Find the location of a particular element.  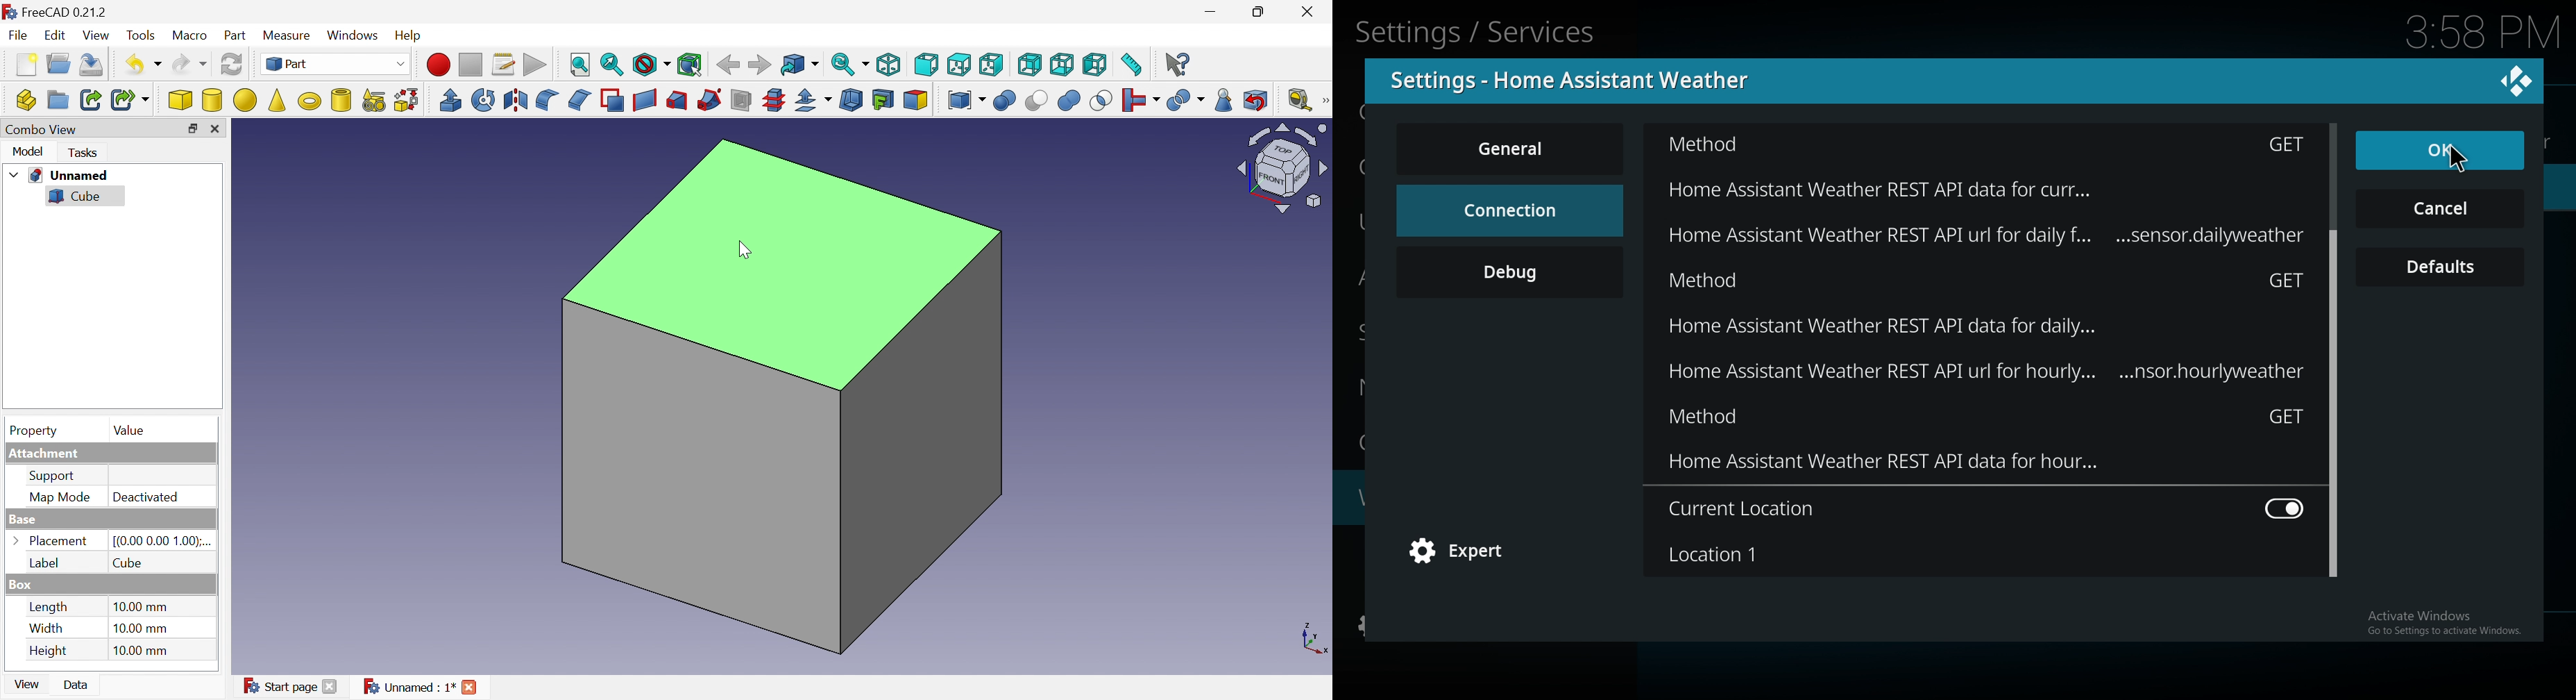

Shape builder is located at coordinates (408, 101).